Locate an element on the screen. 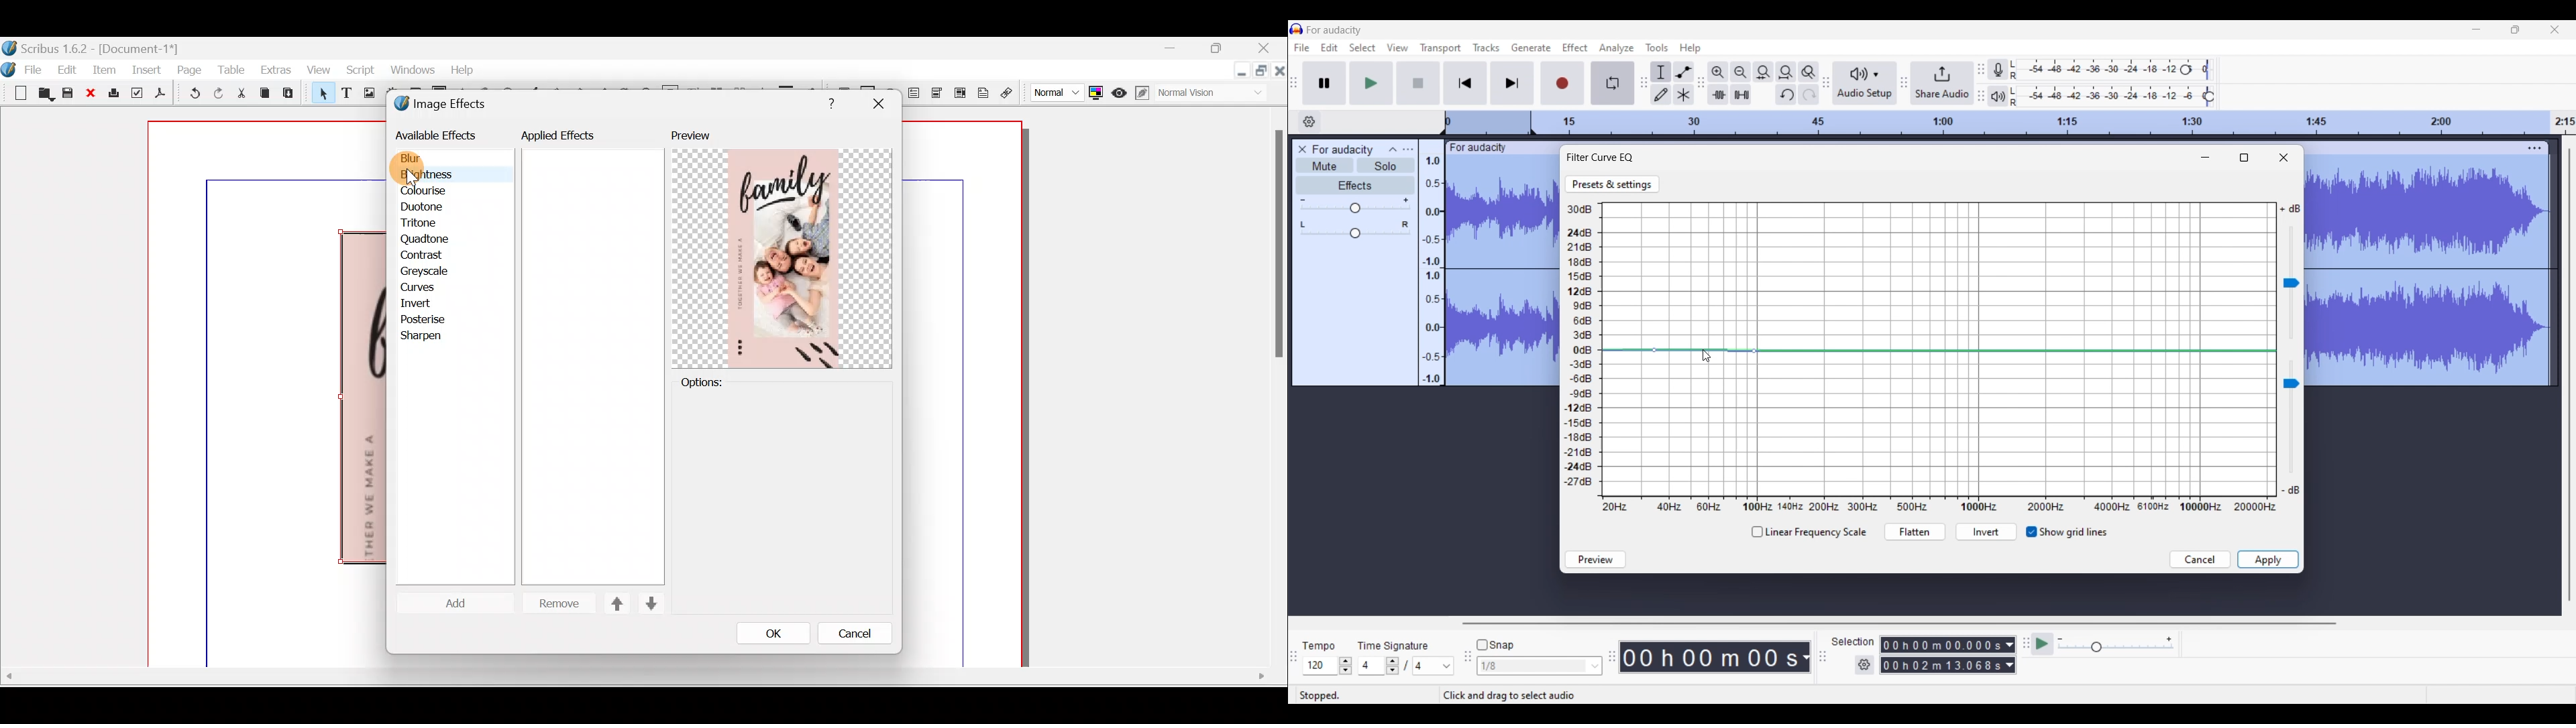 The image size is (2576, 728). Preview sound is located at coordinates (1595, 560).